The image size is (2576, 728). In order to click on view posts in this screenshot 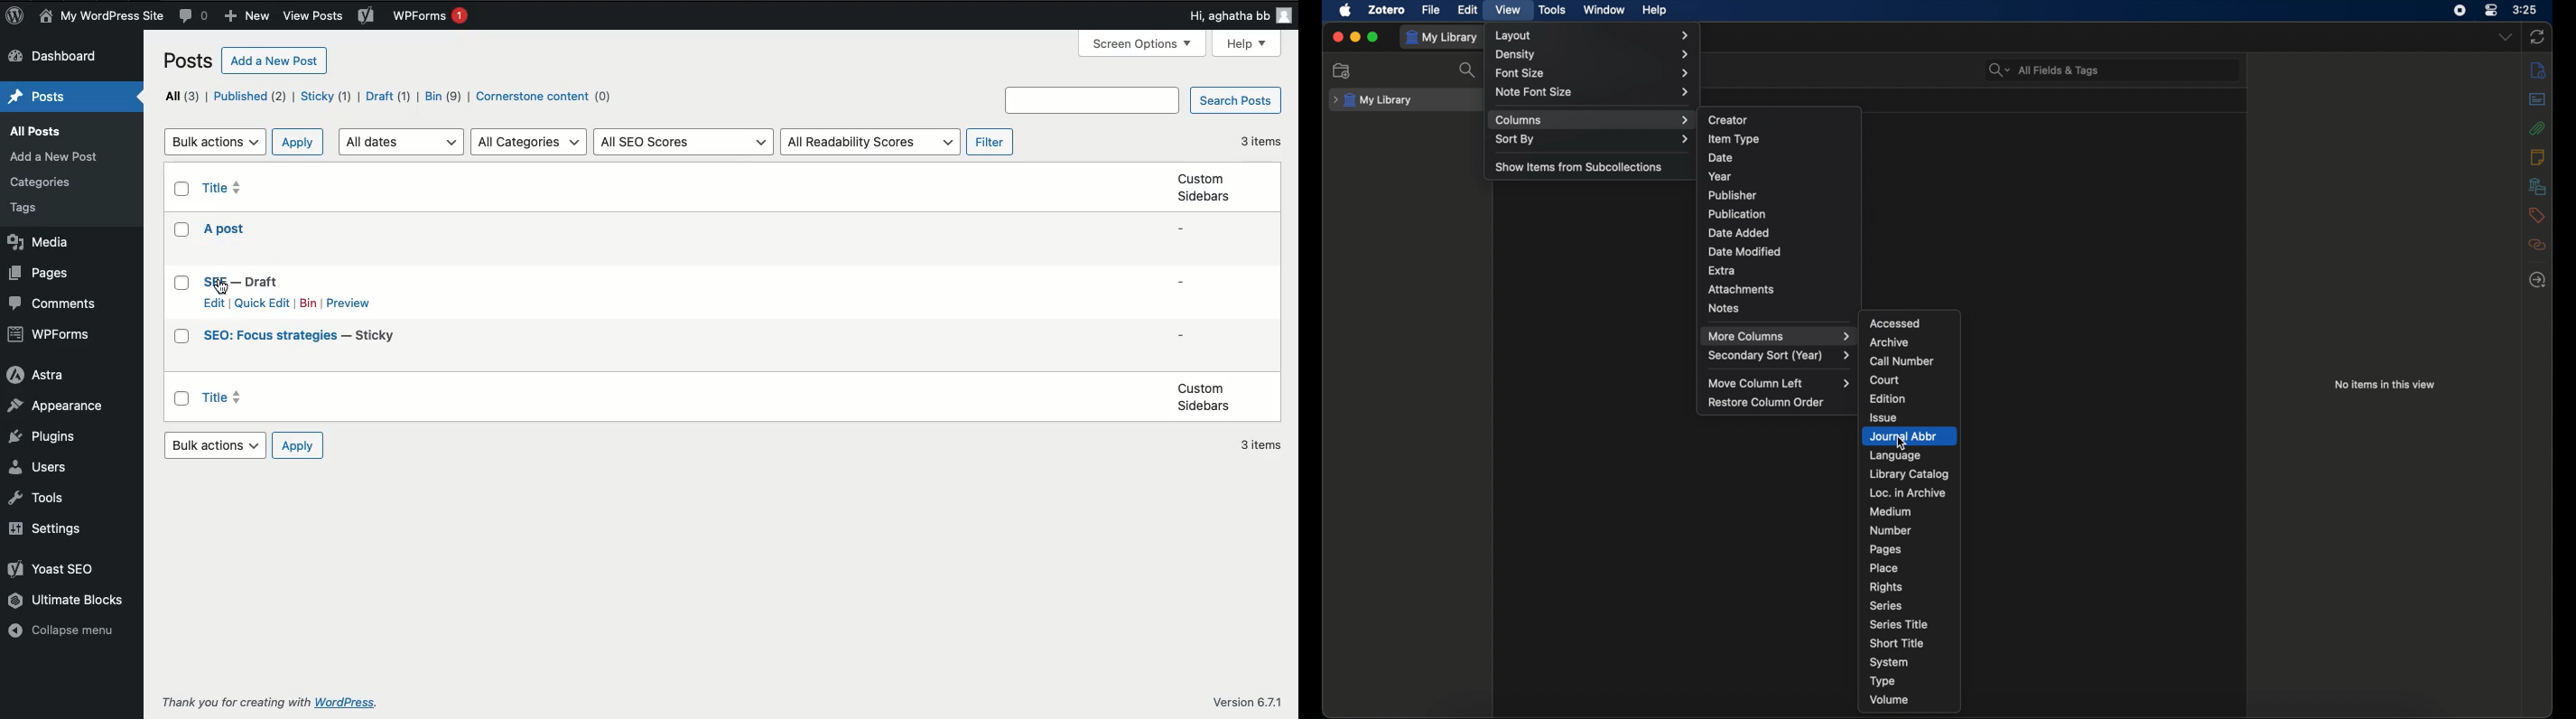, I will do `click(313, 16)`.